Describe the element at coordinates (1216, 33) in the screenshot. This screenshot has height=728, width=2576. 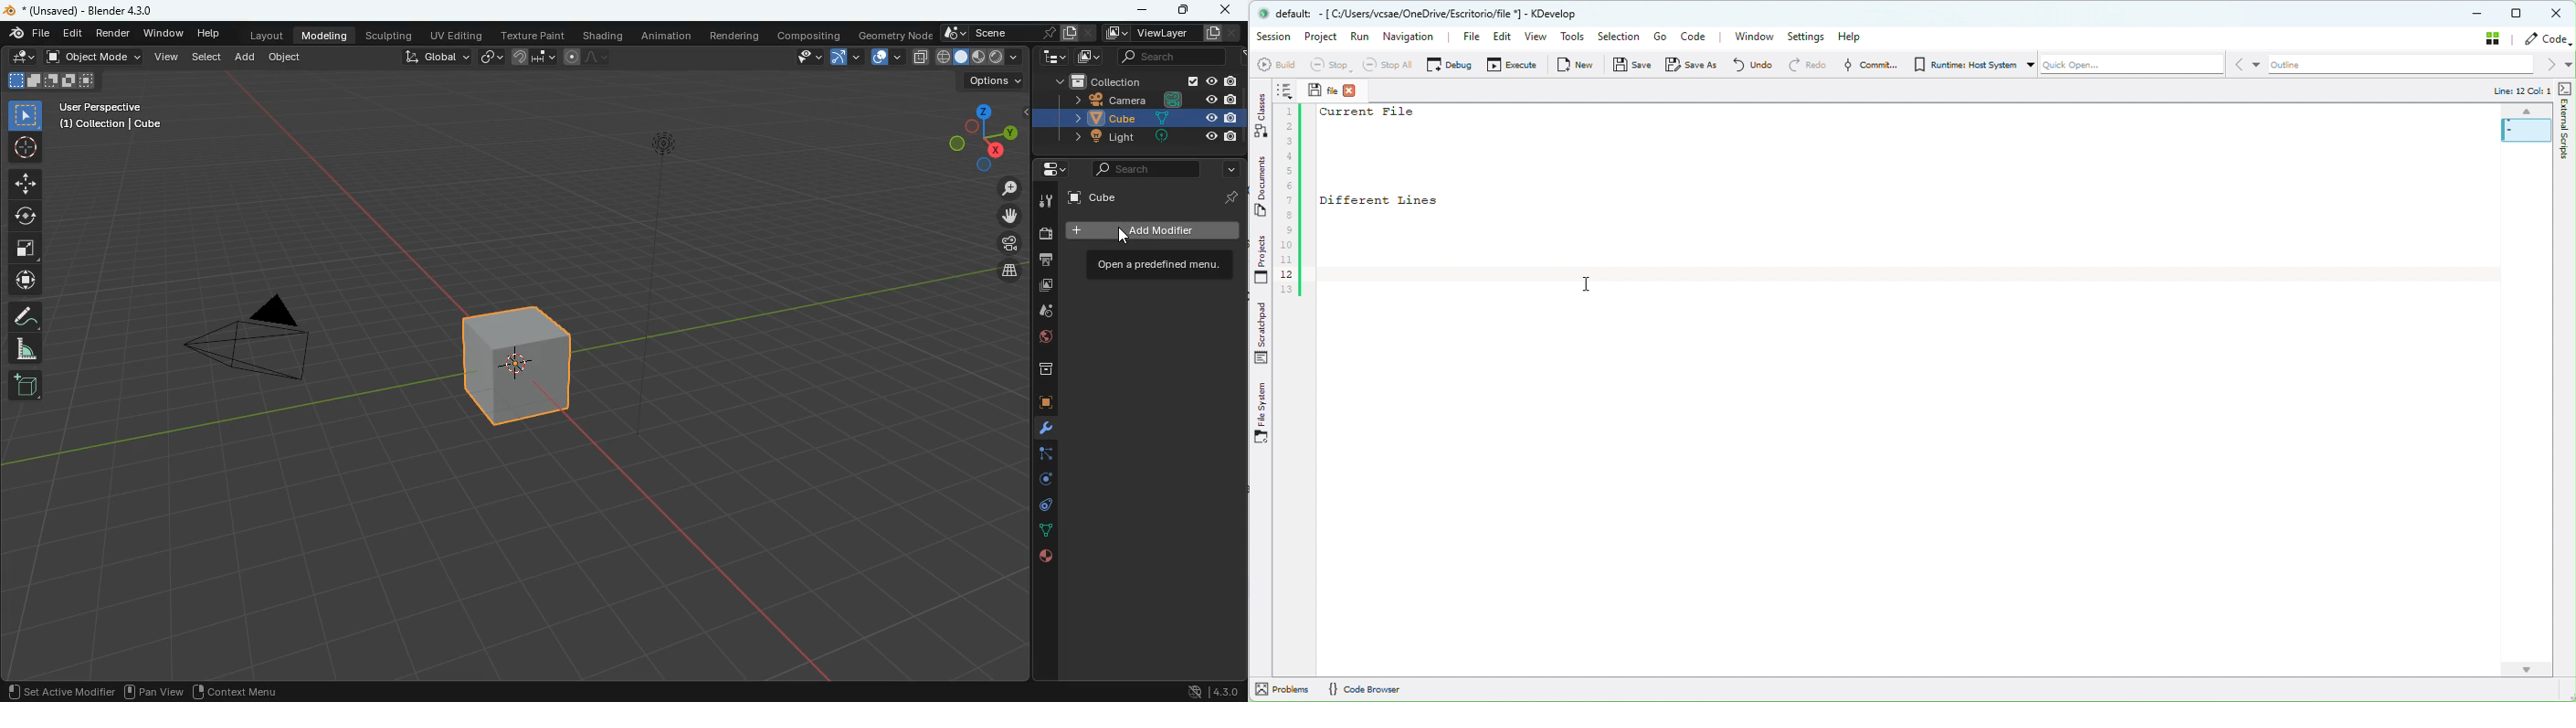
I see `` at that location.